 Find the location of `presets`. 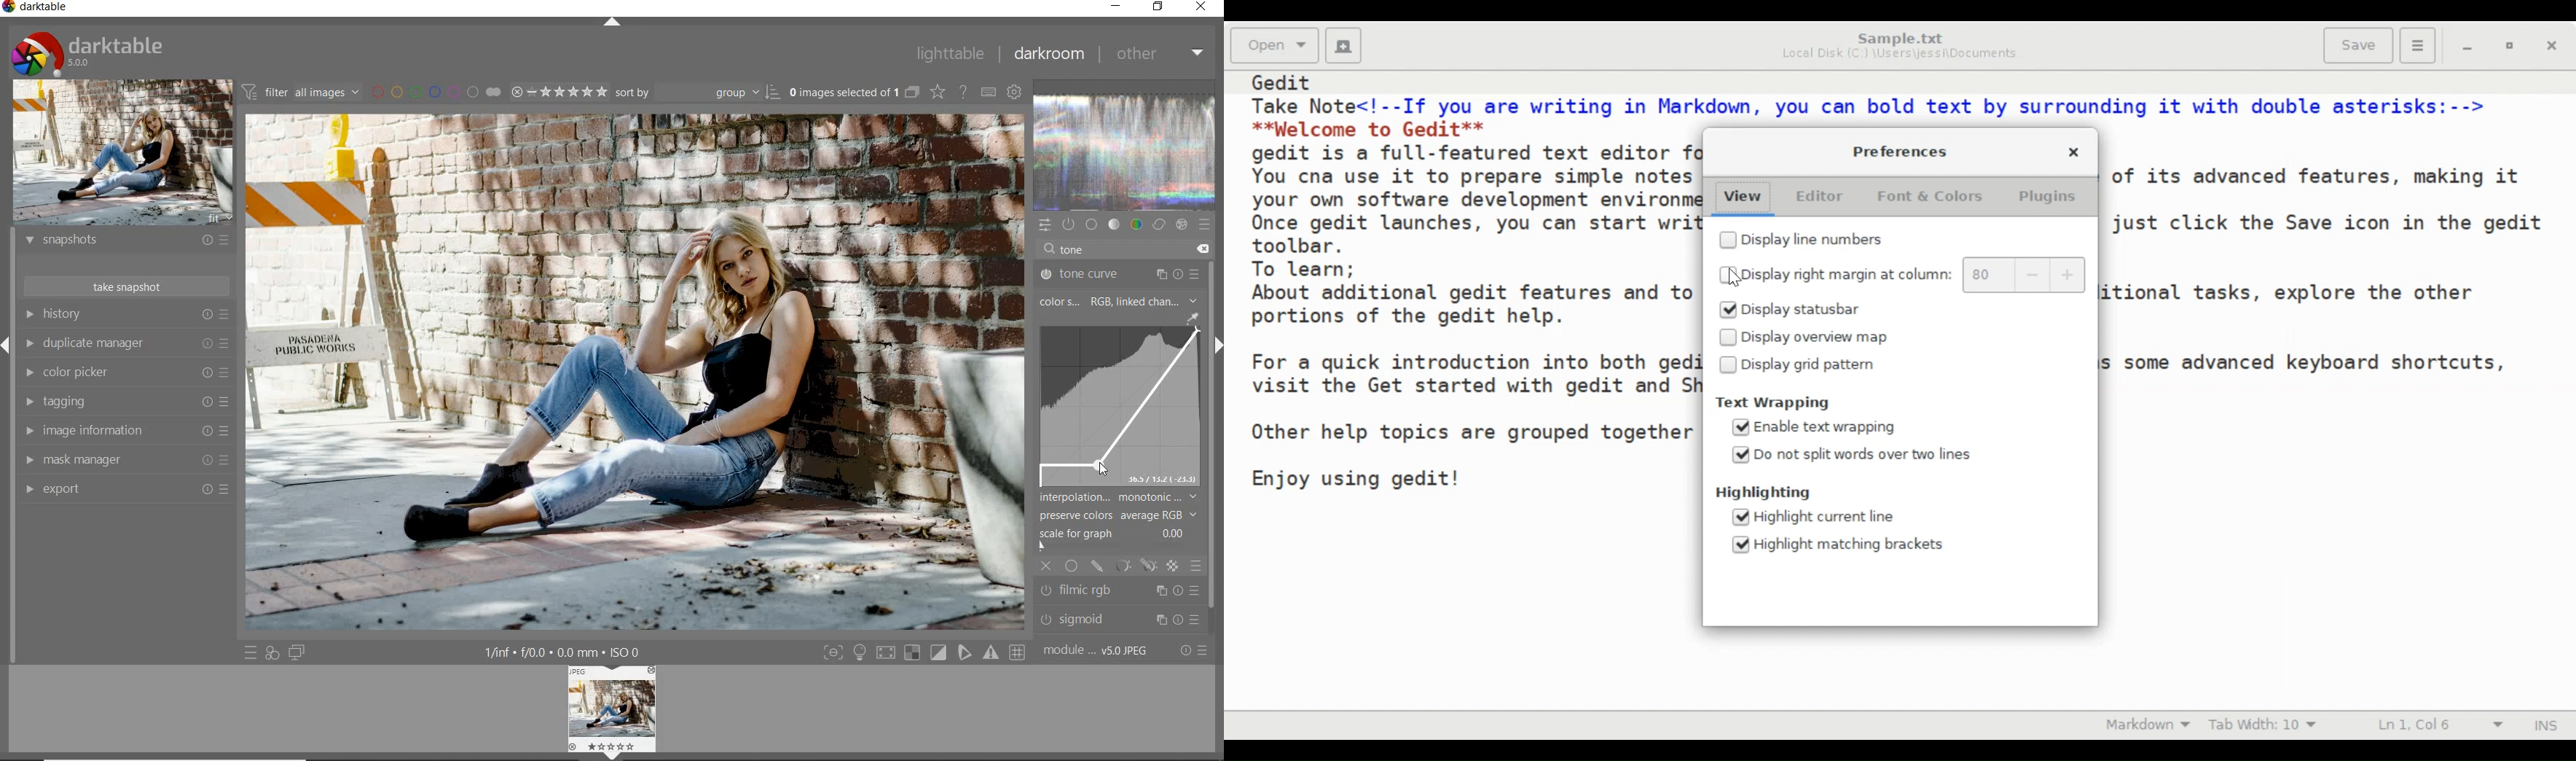

presets is located at coordinates (1206, 226).